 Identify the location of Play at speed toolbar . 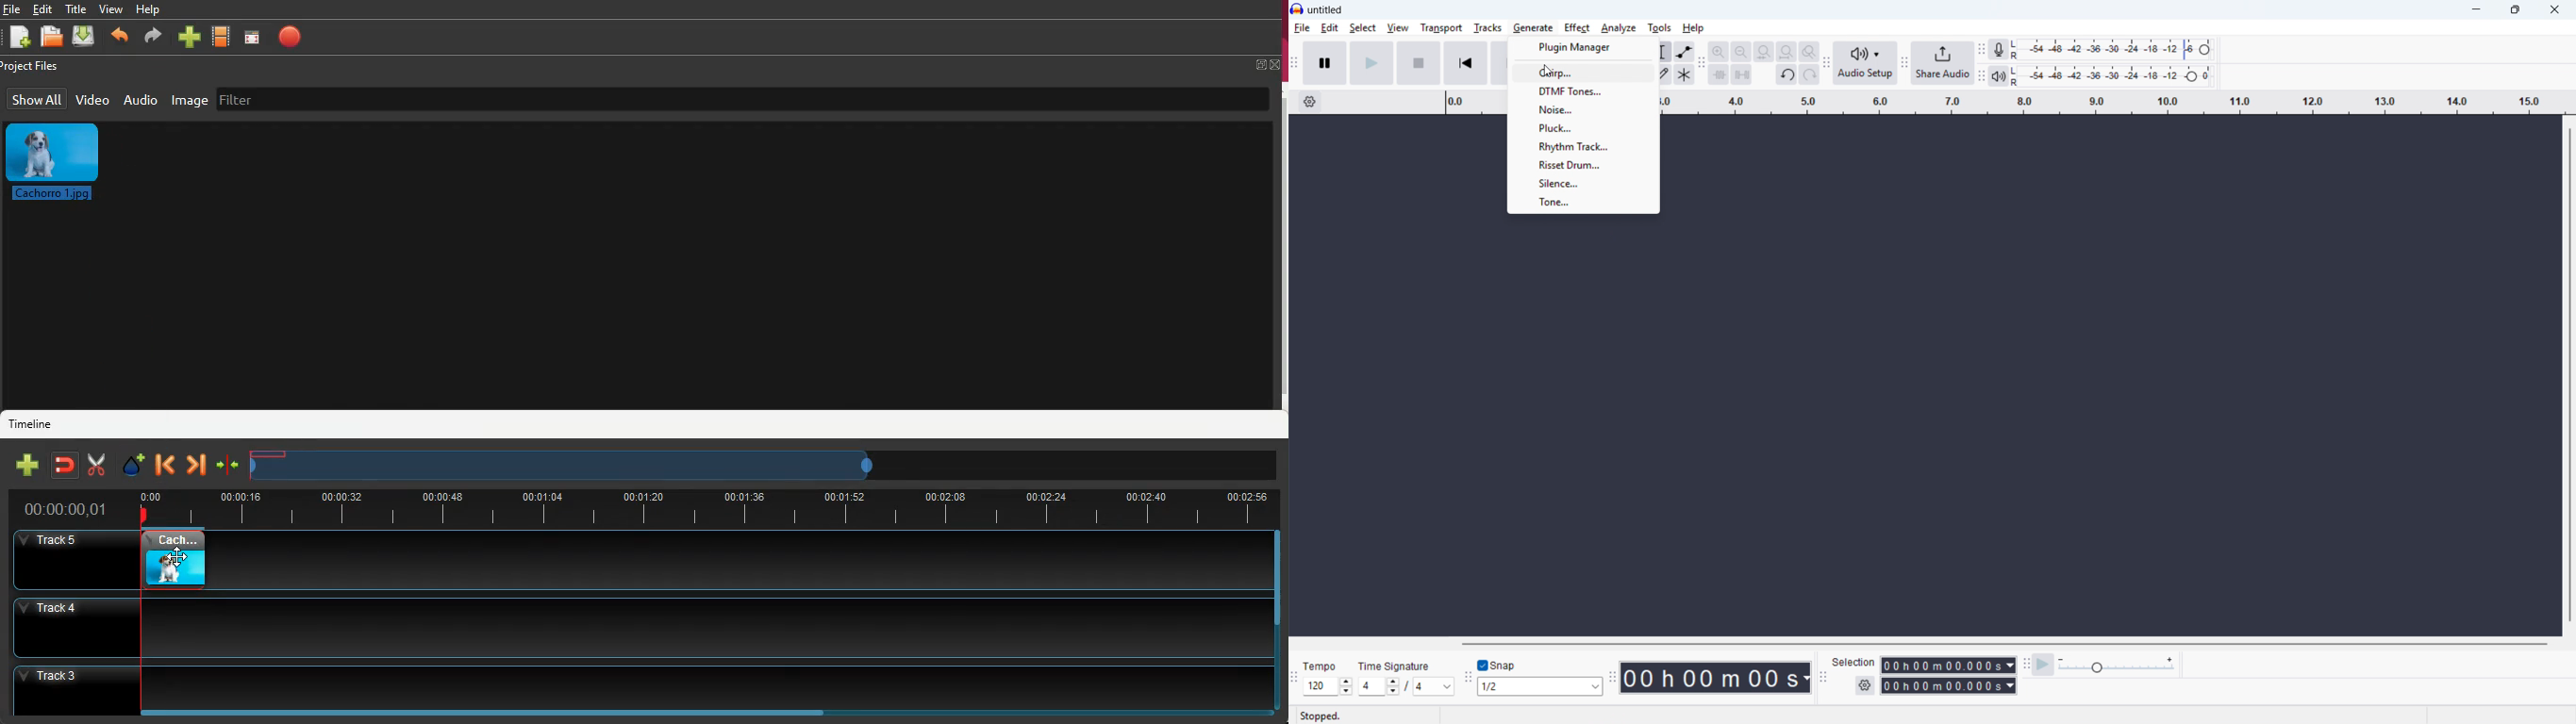
(2027, 663).